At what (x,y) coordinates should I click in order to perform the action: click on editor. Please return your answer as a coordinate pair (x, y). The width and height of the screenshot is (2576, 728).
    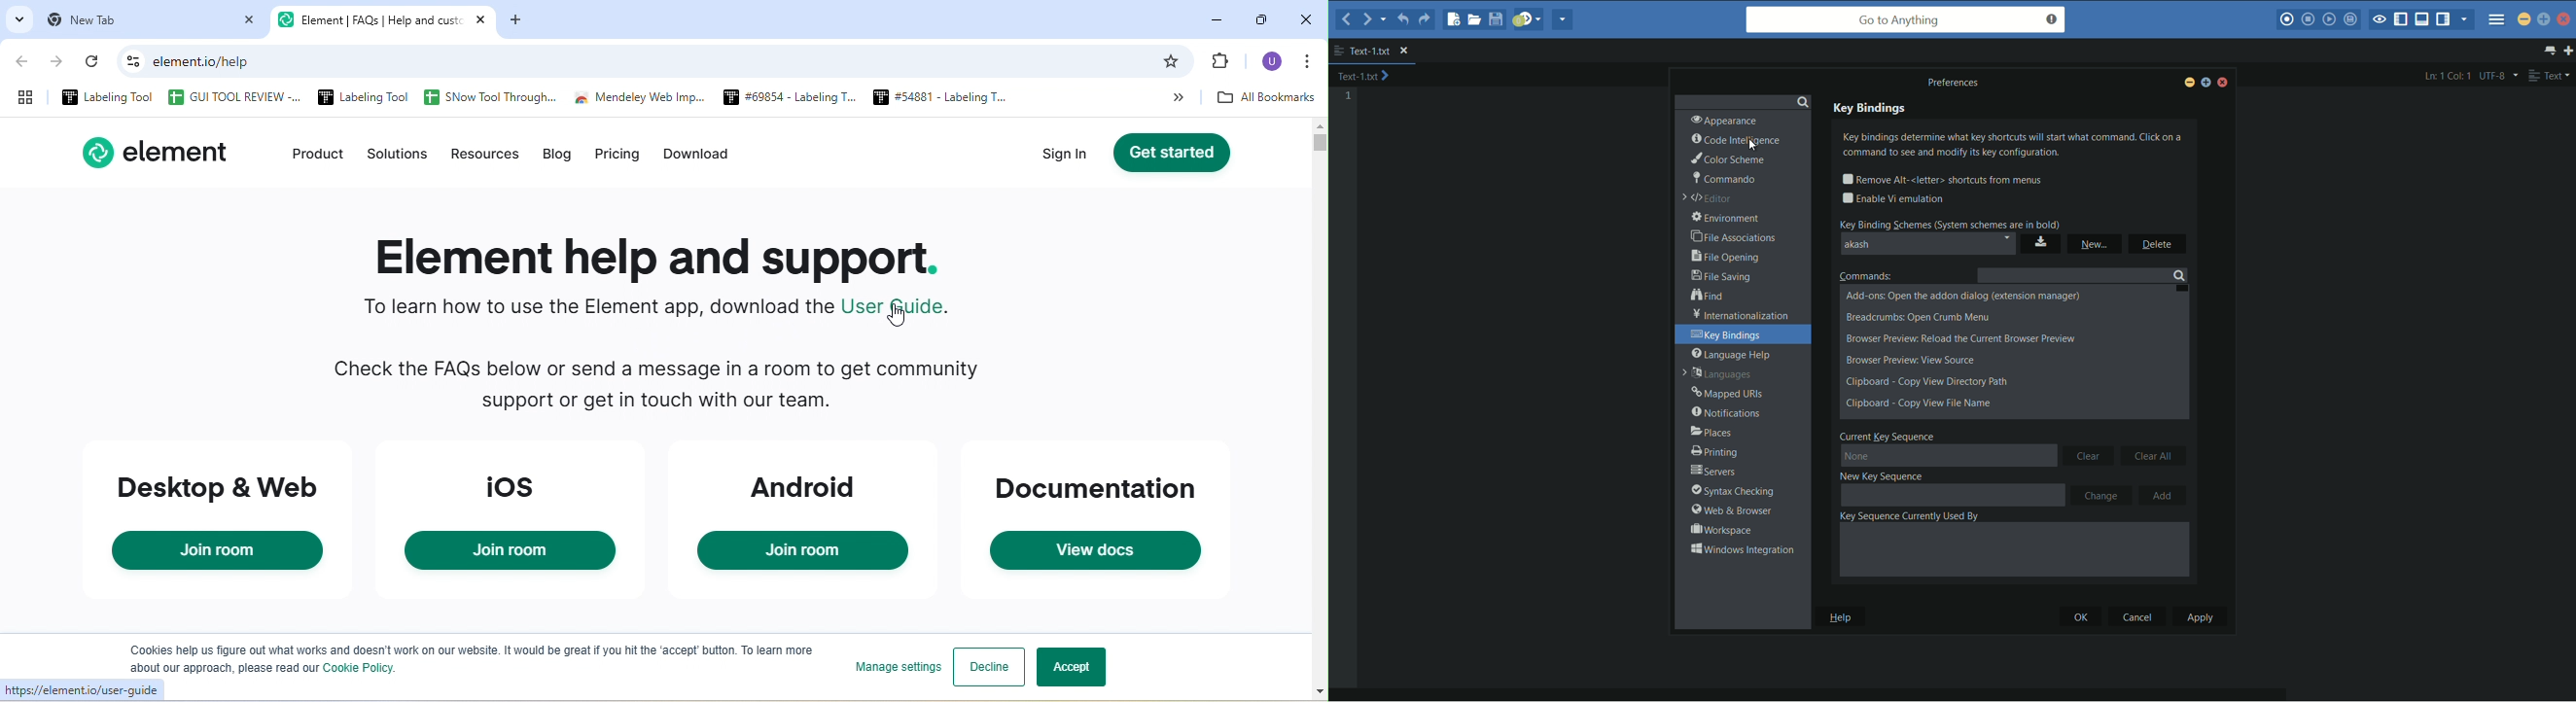
    Looking at the image, I should click on (1709, 199).